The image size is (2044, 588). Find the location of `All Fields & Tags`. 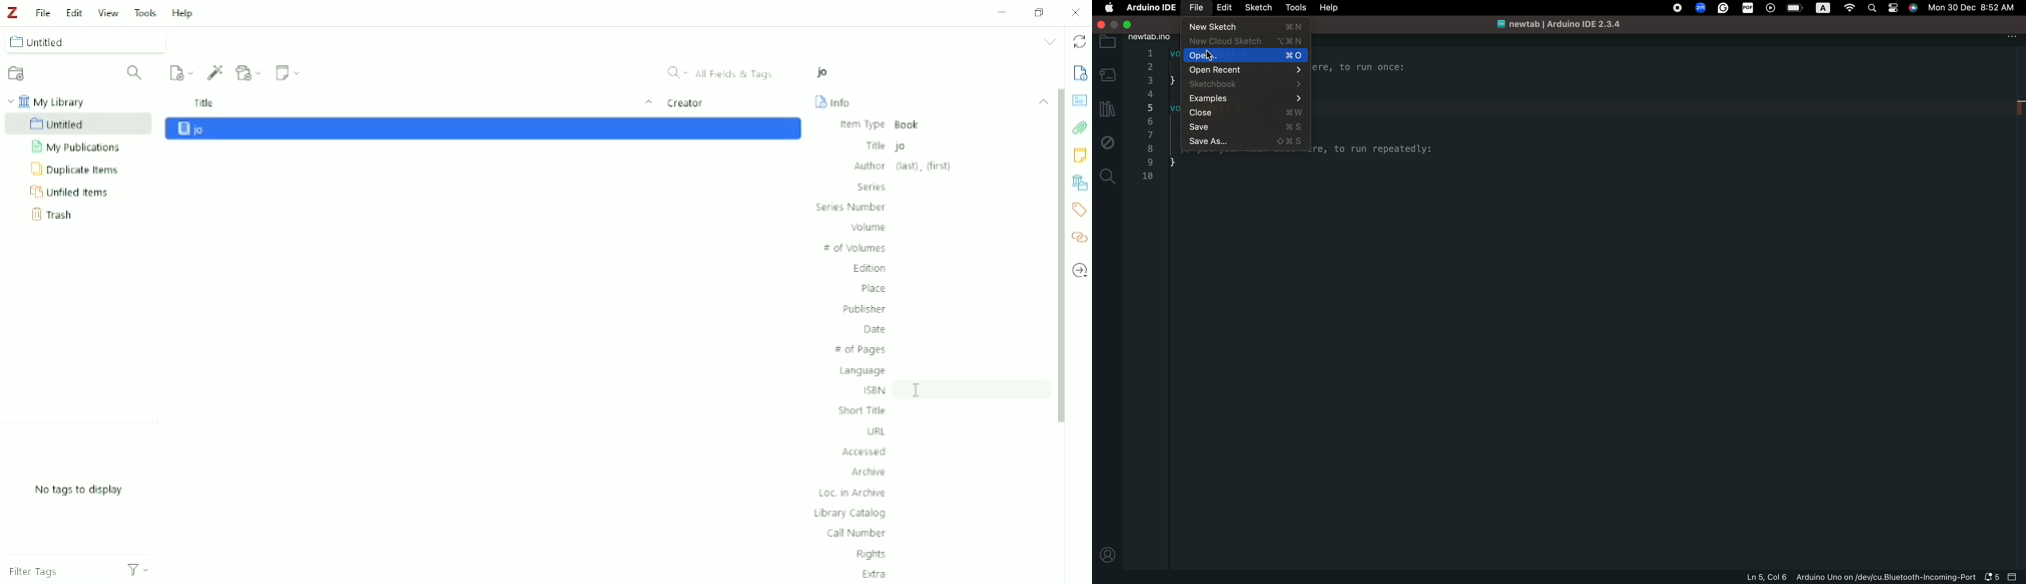

All Fields & Tags is located at coordinates (726, 73).